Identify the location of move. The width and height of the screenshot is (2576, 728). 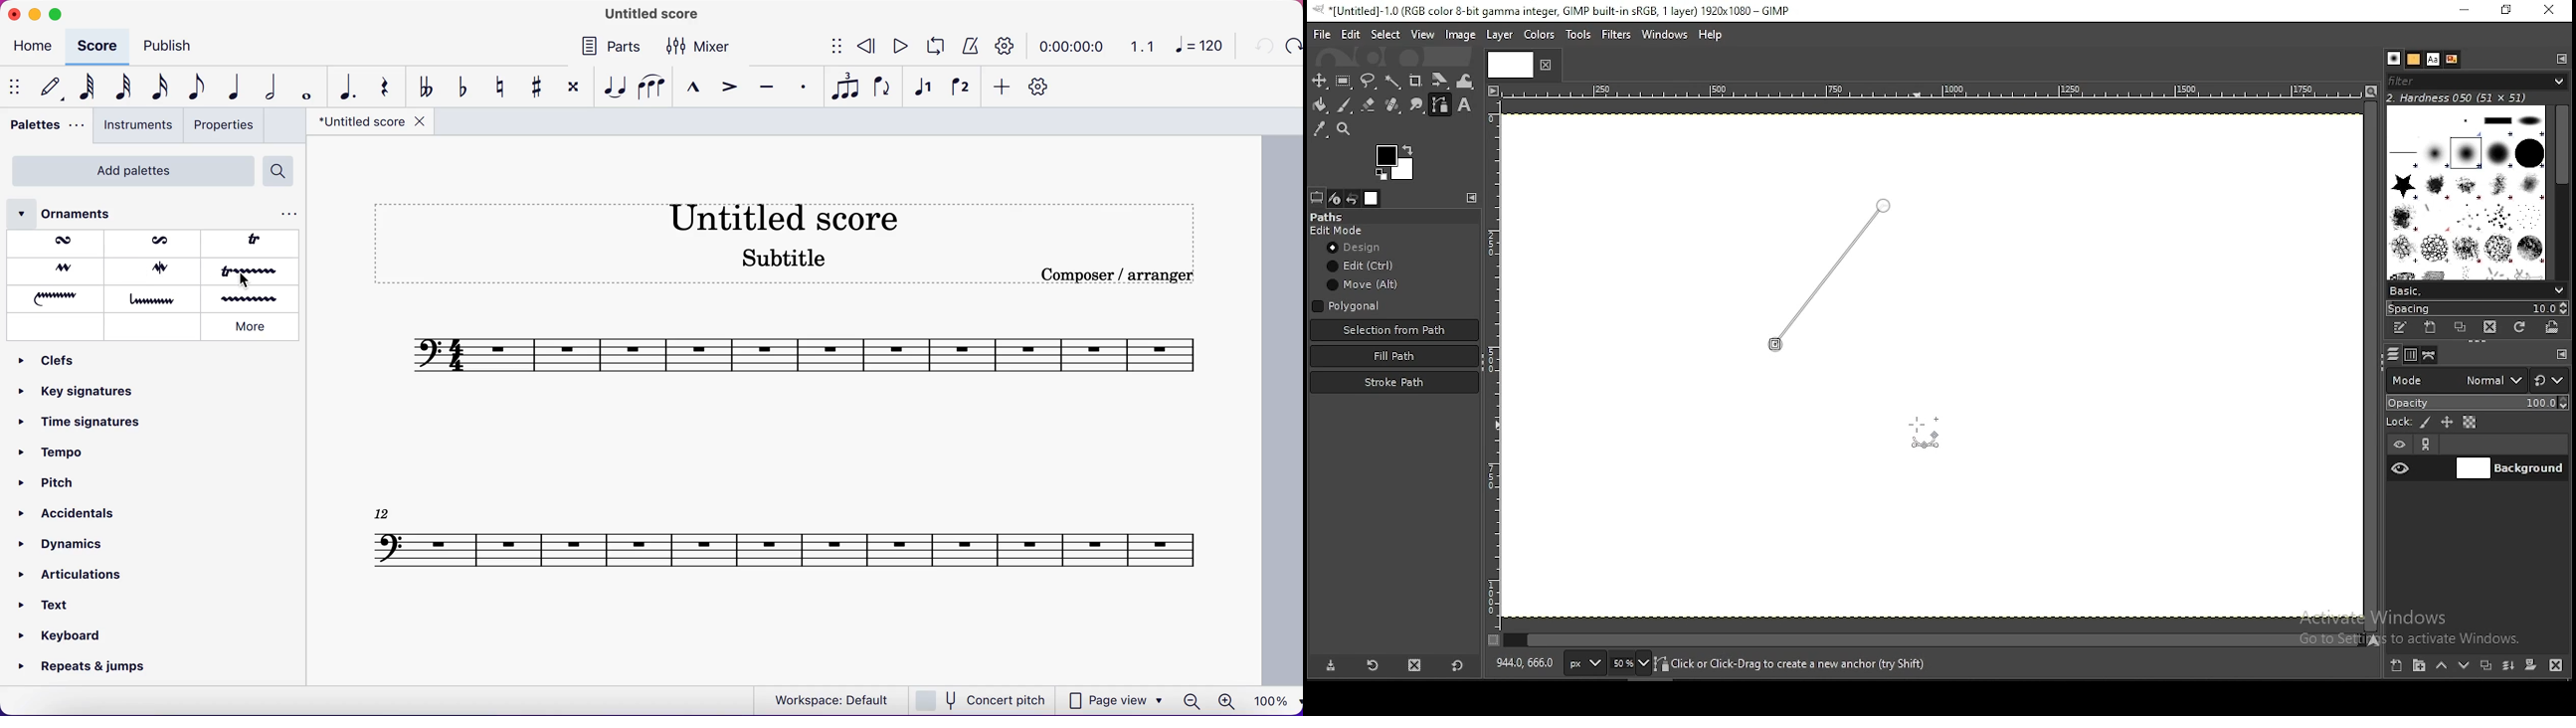
(1364, 284).